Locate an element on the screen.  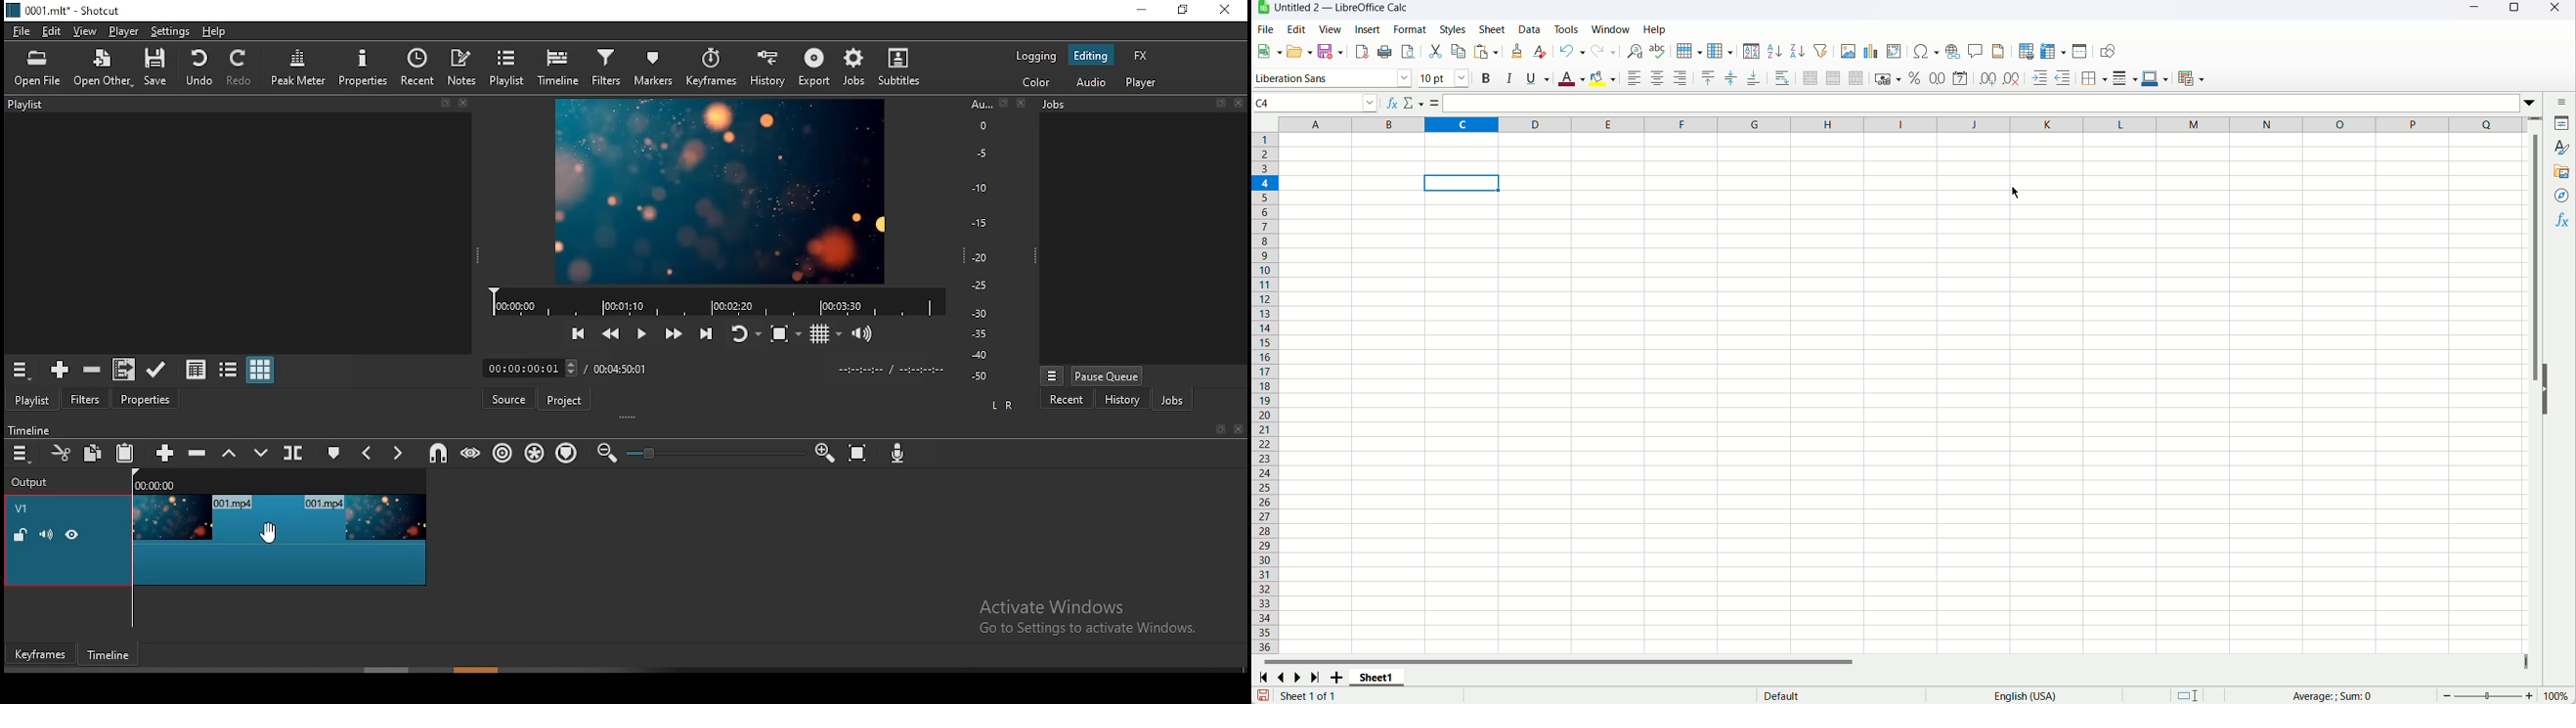
Format is located at coordinates (1408, 28).